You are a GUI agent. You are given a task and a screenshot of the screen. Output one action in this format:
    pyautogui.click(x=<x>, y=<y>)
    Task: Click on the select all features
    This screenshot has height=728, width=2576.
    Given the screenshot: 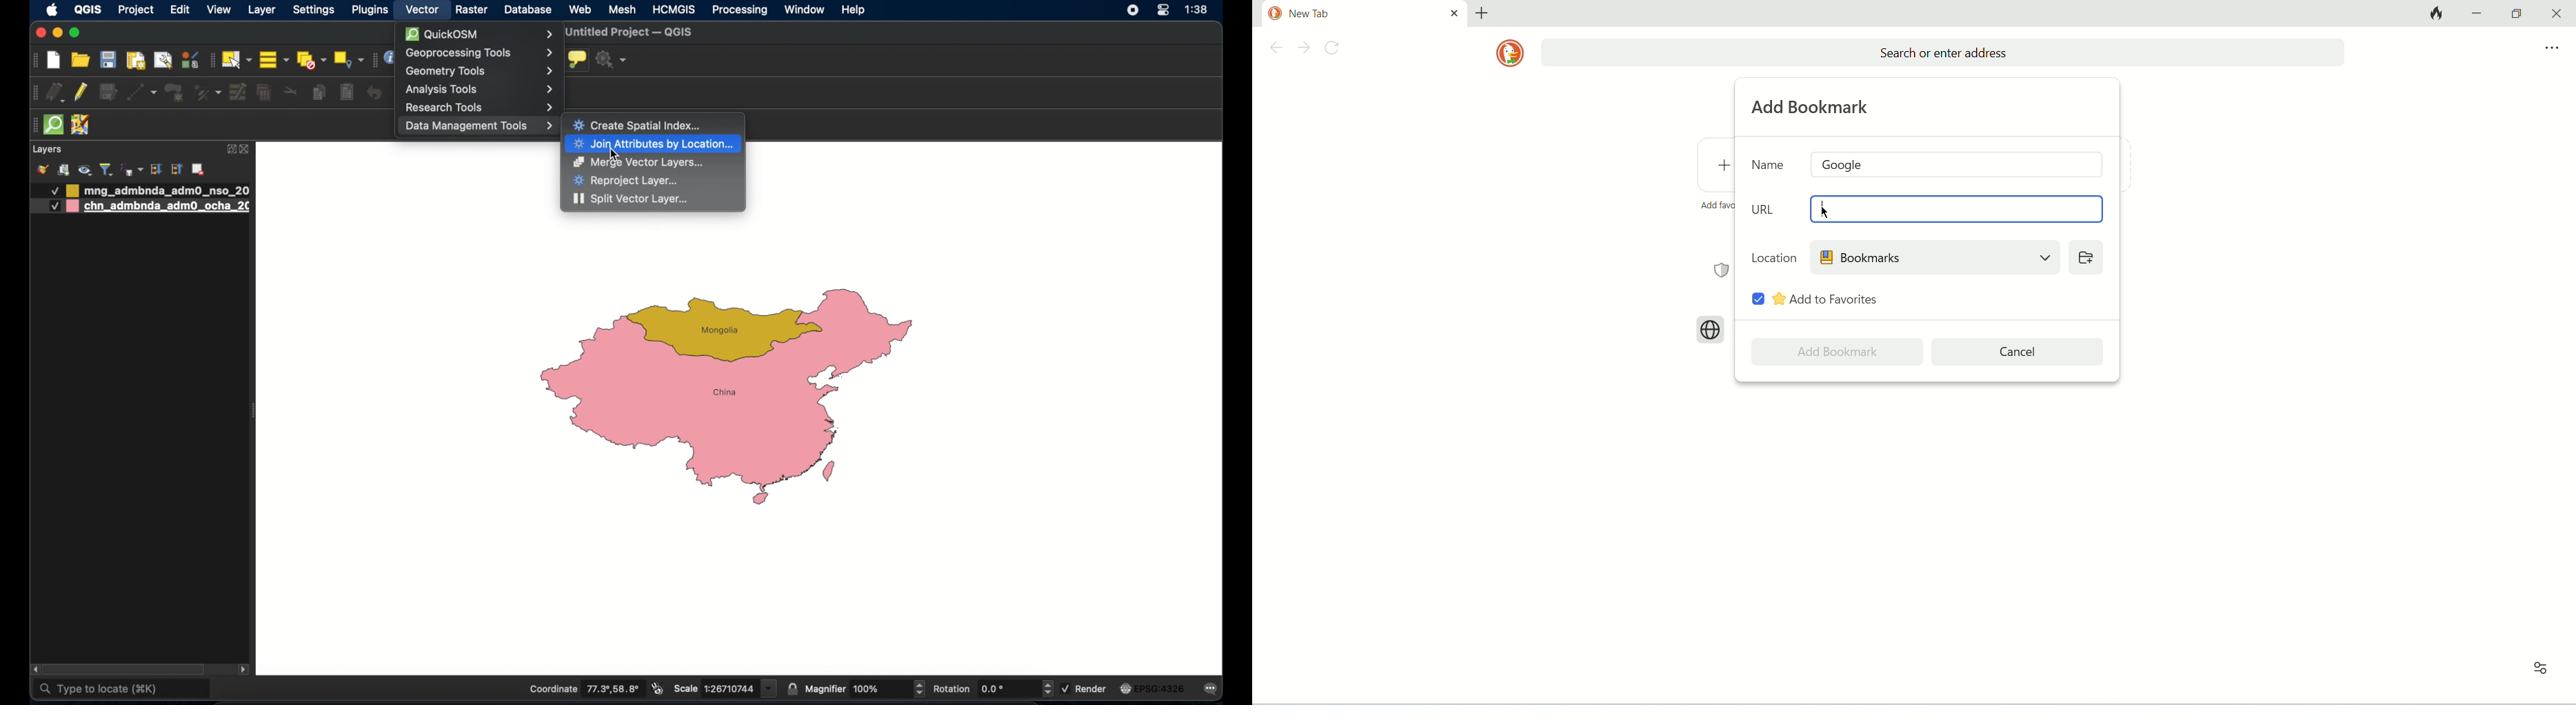 What is the action you would take?
    pyautogui.click(x=274, y=59)
    